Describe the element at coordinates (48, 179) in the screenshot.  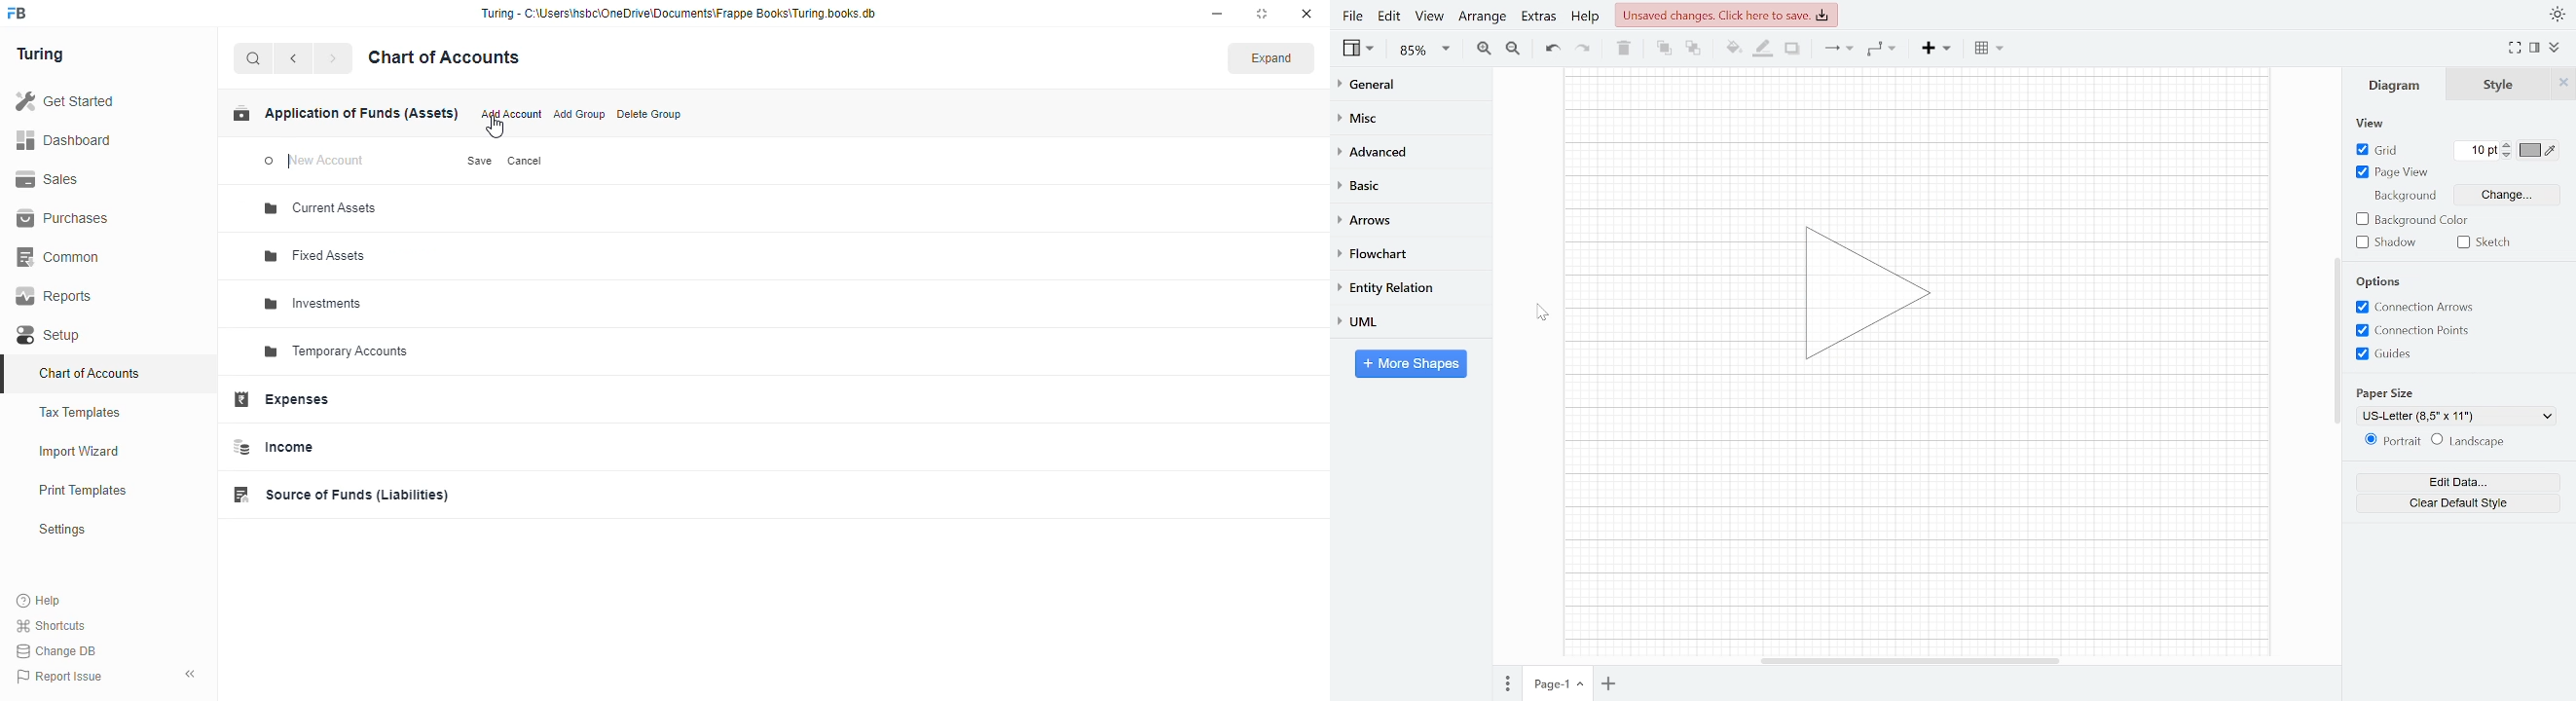
I see `sales` at that location.